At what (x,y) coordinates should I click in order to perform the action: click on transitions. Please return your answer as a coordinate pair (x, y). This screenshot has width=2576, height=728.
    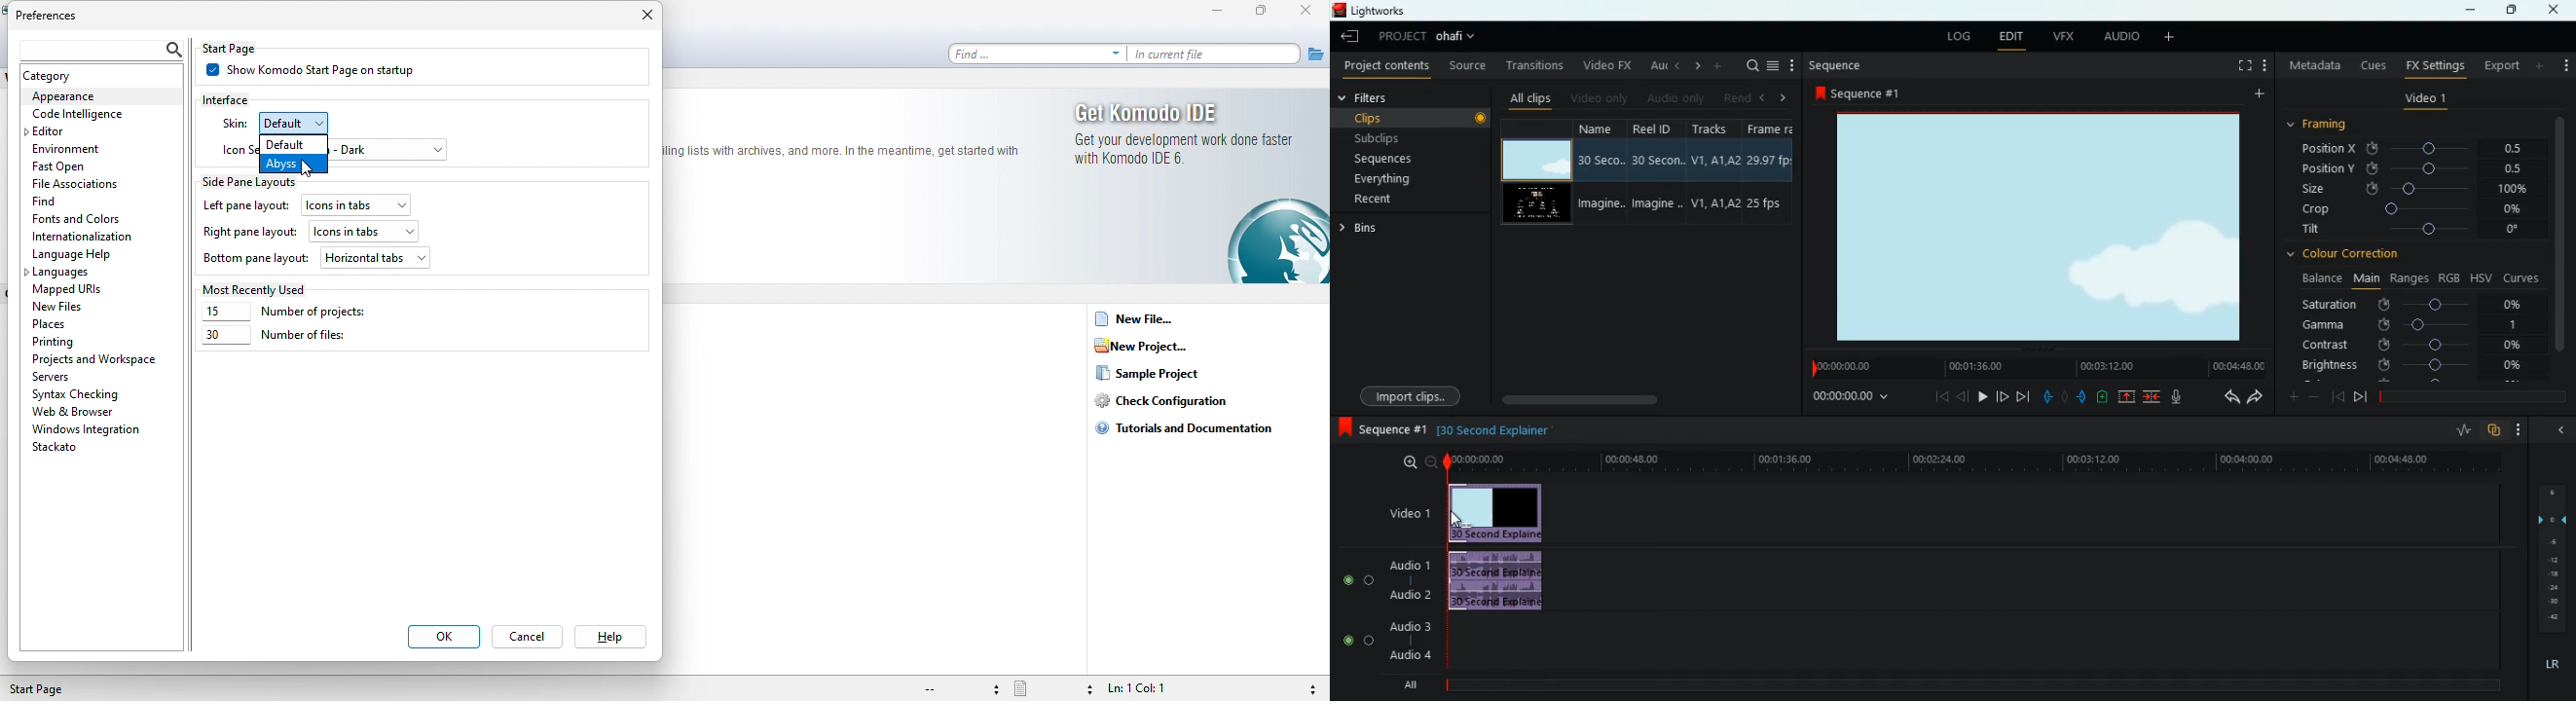
    Looking at the image, I should click on (1532, 64).